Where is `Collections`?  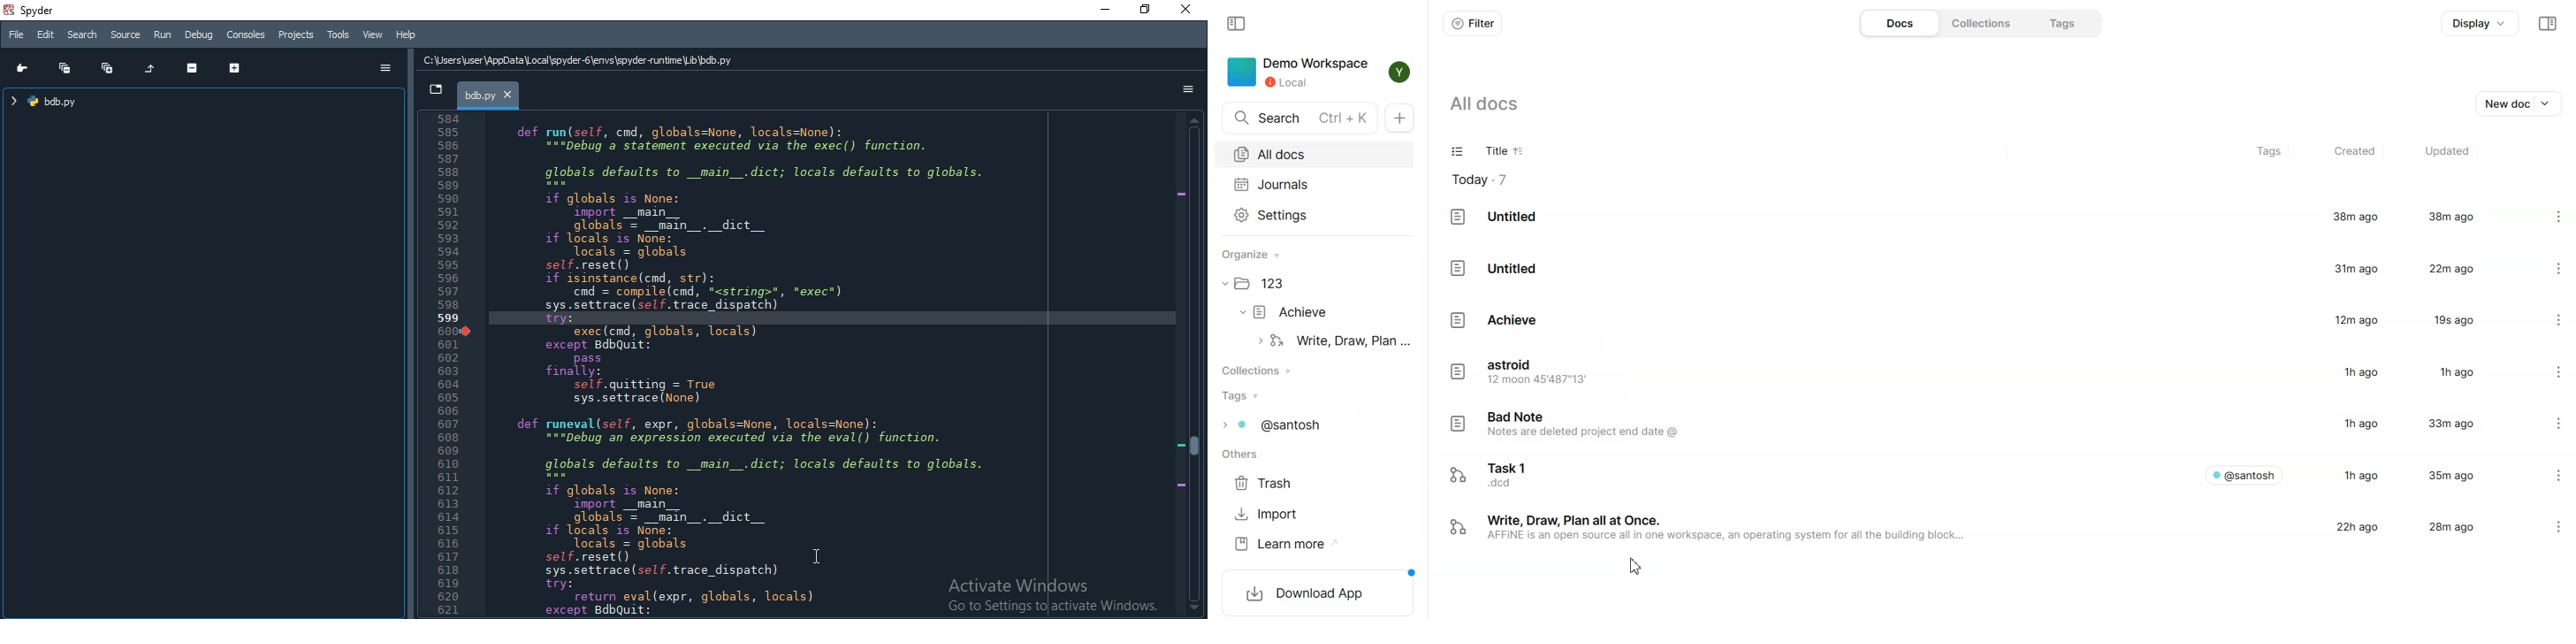 Collections is located at coordinates (1262, 370).